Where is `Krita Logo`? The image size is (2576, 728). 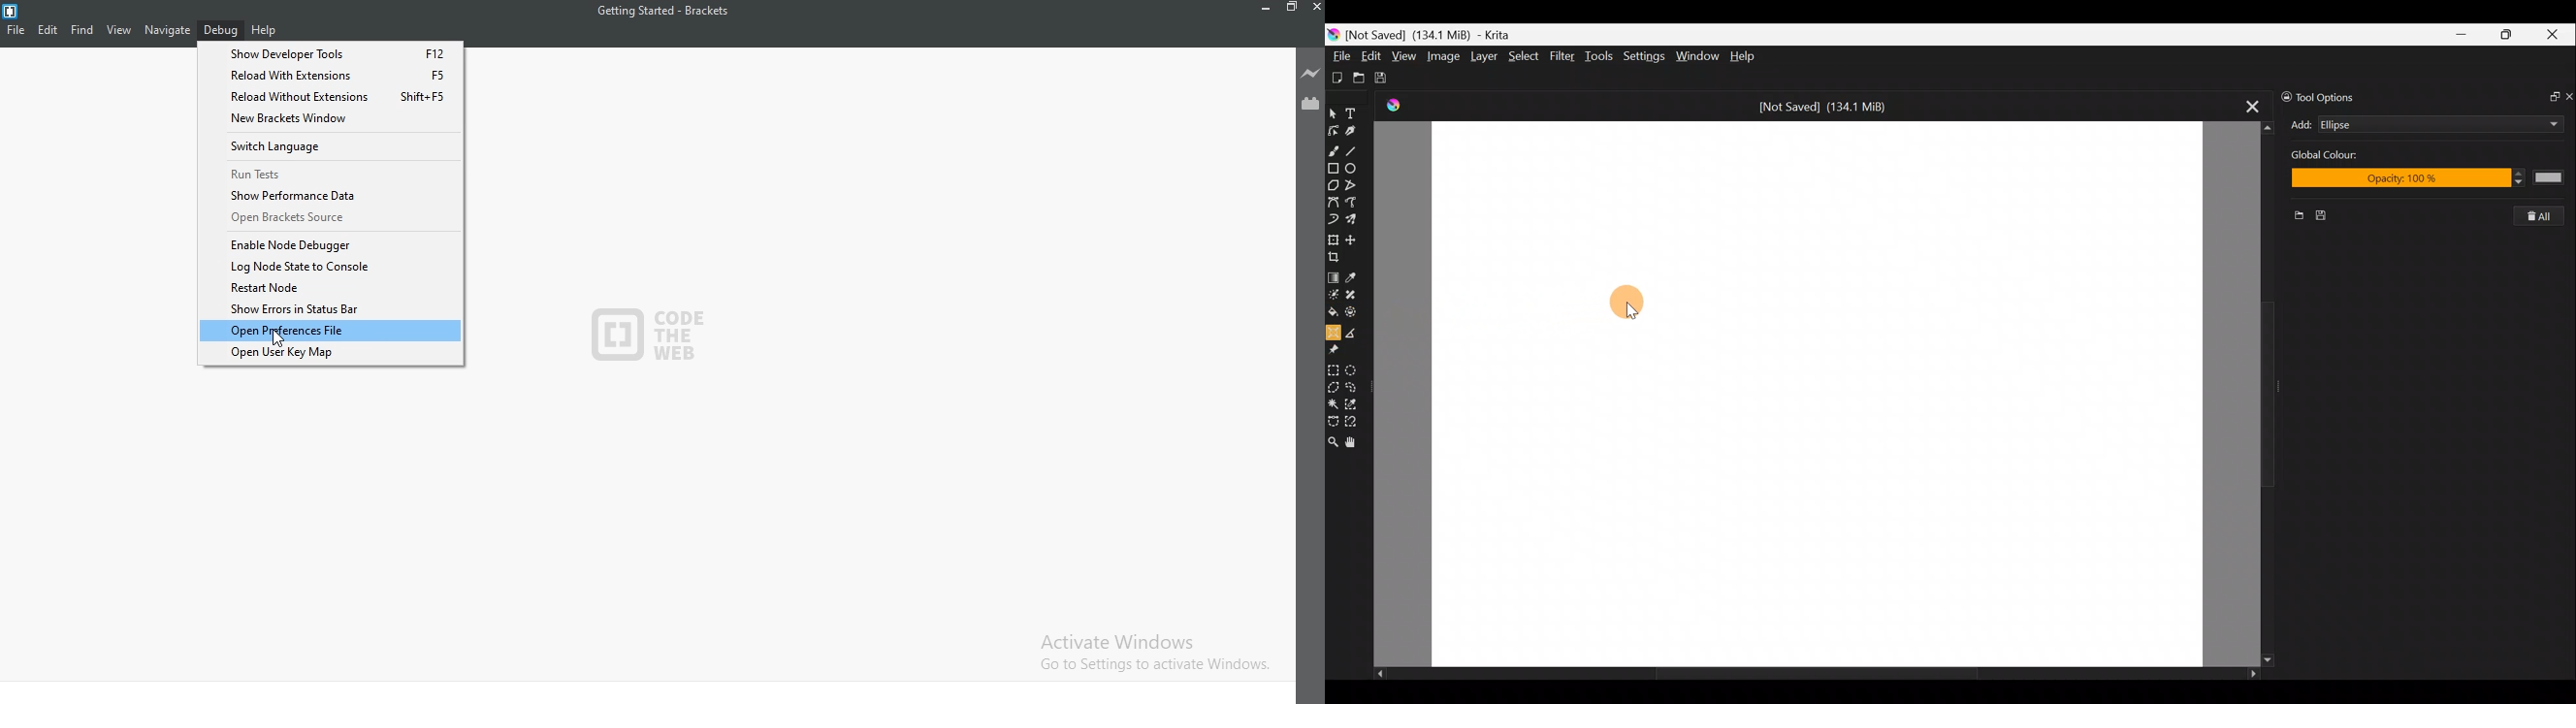
Krita Logo is located at coordinates (1391, 106).